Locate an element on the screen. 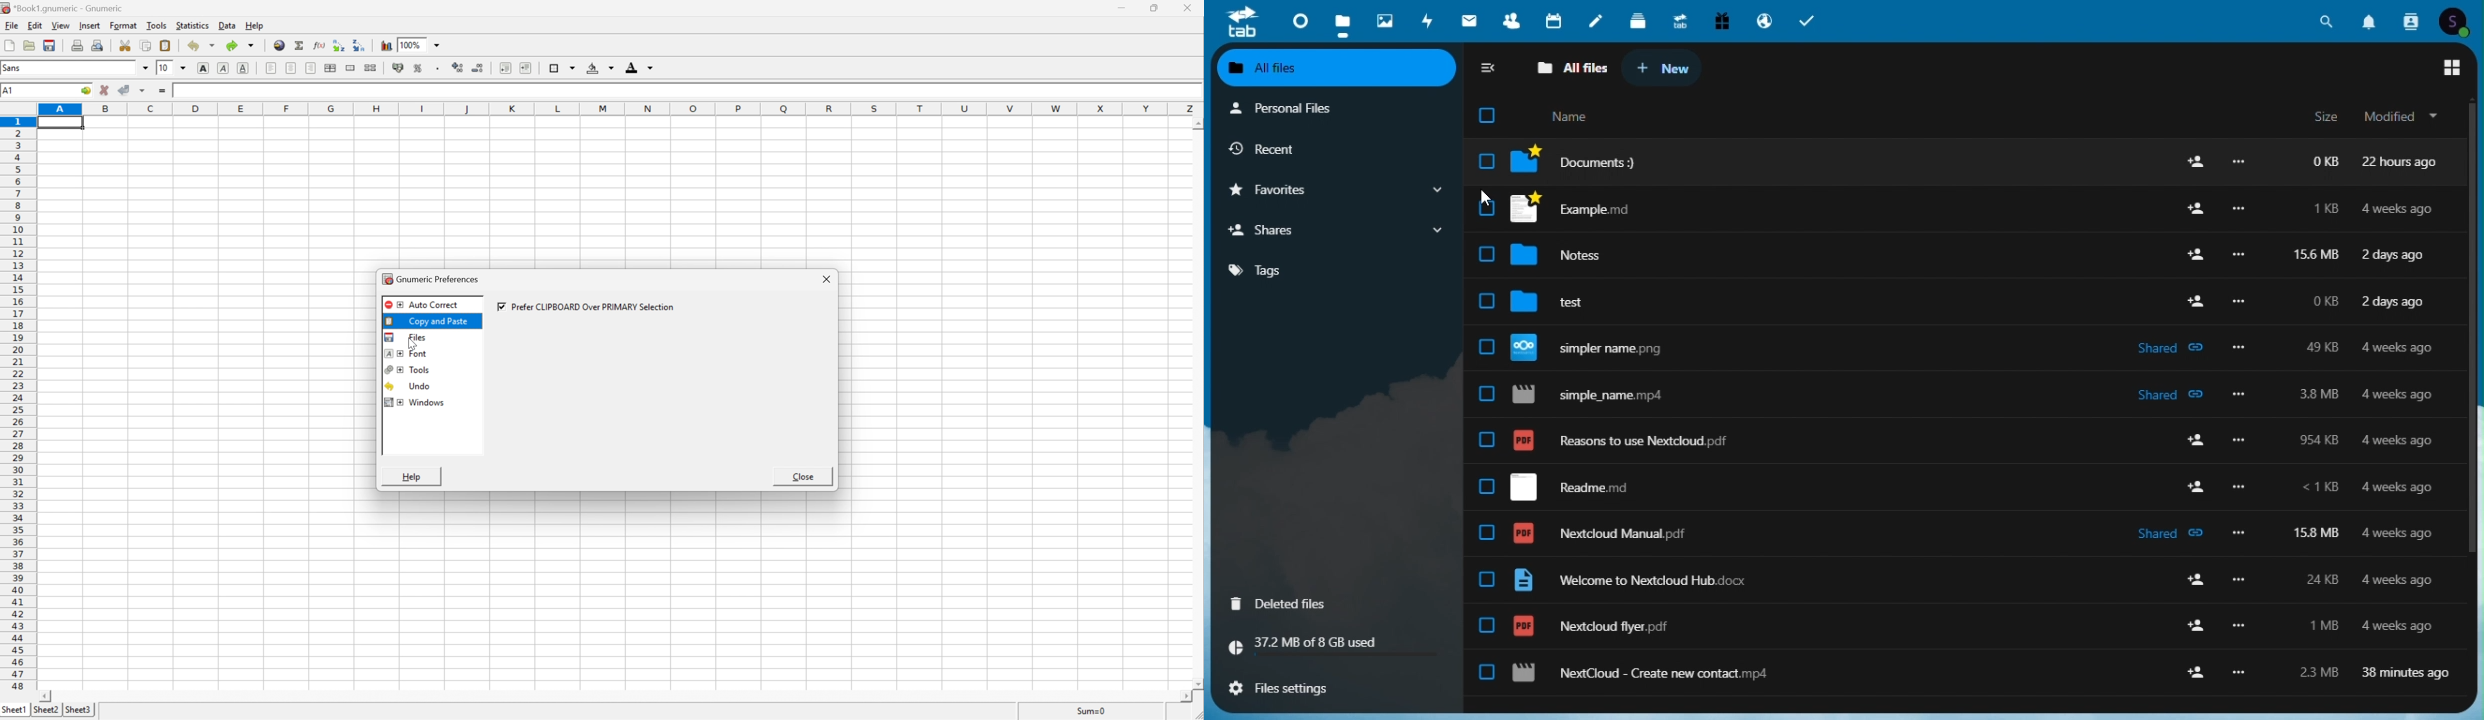 The height and width of the screenshot is (728, 2492). add user is located at coordinates (2199, 625).